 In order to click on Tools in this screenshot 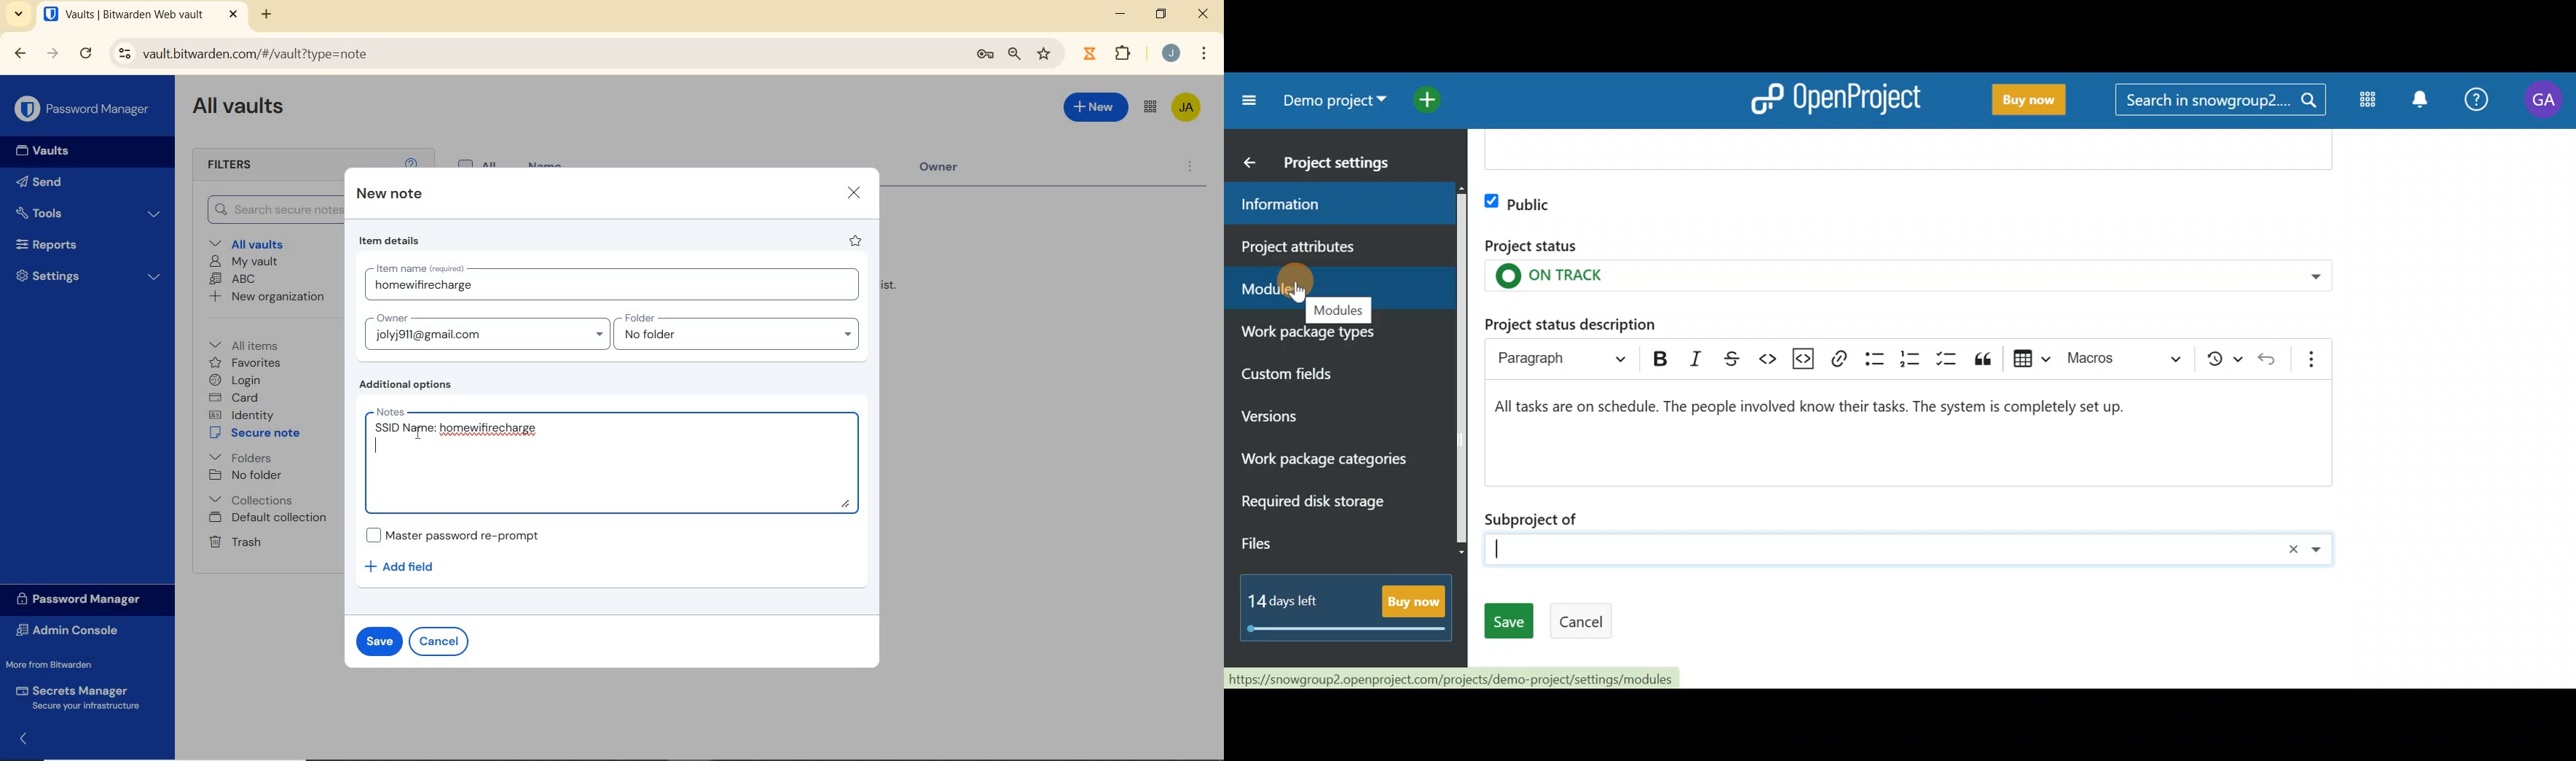, I will do `click(90, 212)`.